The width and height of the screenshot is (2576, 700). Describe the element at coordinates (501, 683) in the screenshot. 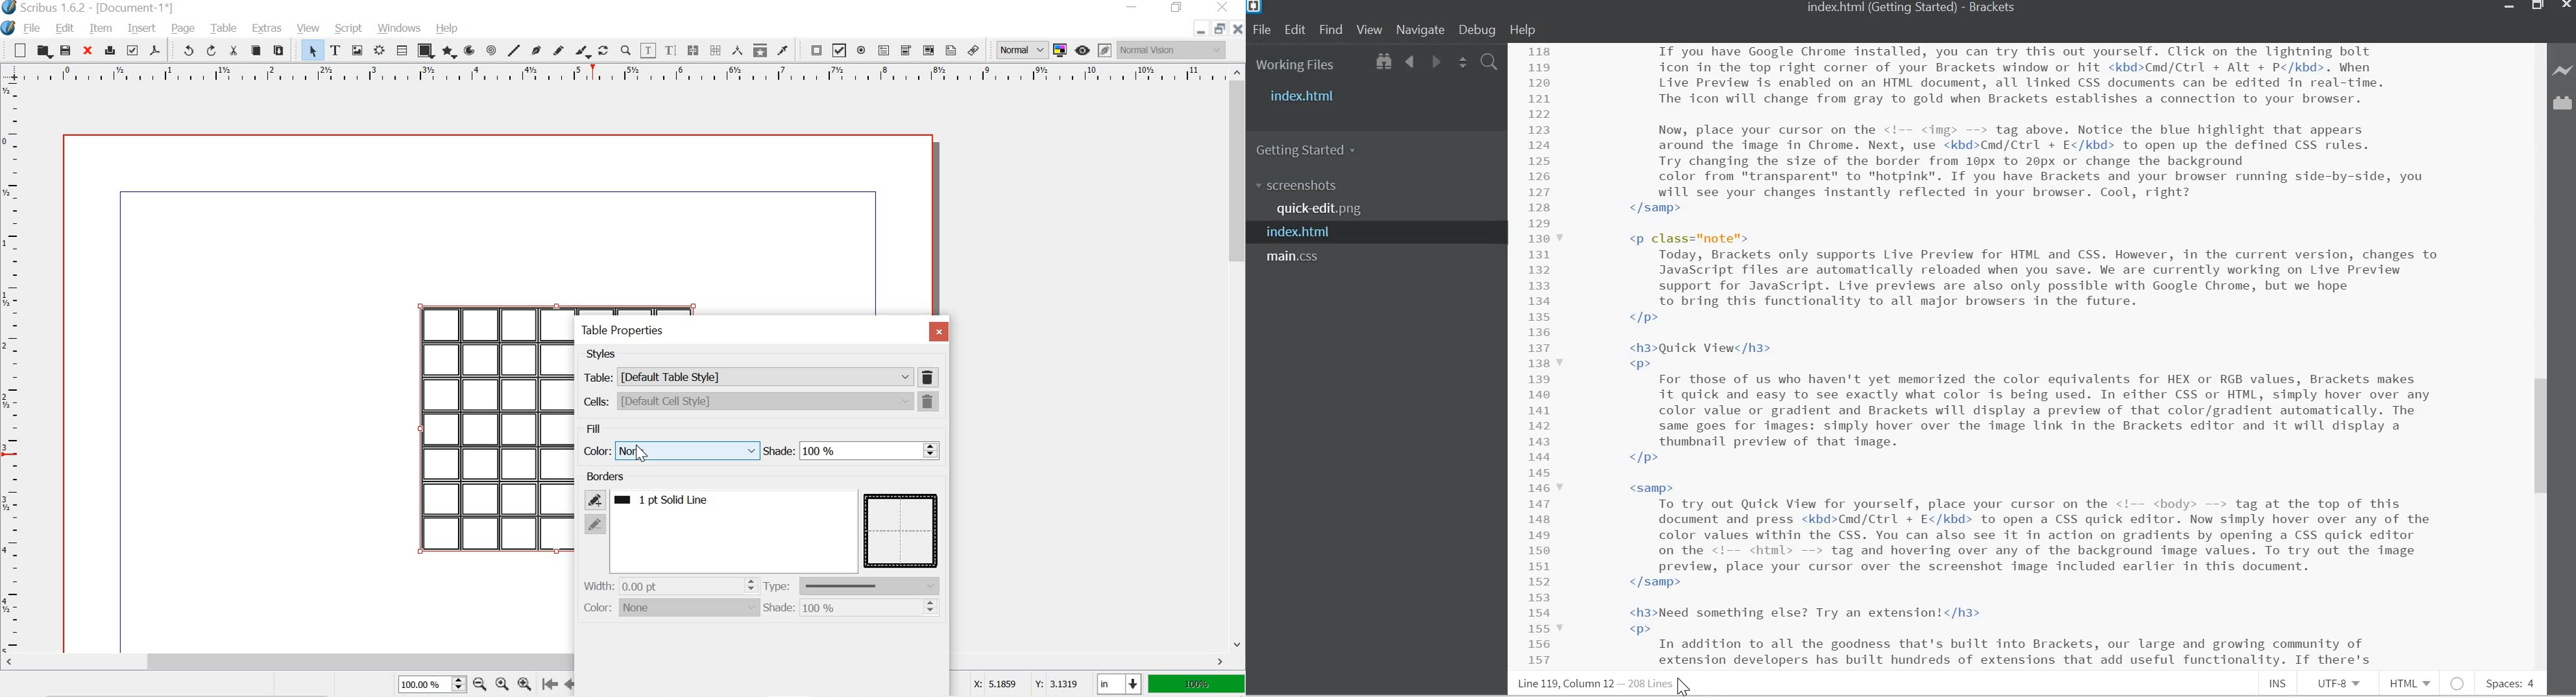

I see `zoom to` at that location.